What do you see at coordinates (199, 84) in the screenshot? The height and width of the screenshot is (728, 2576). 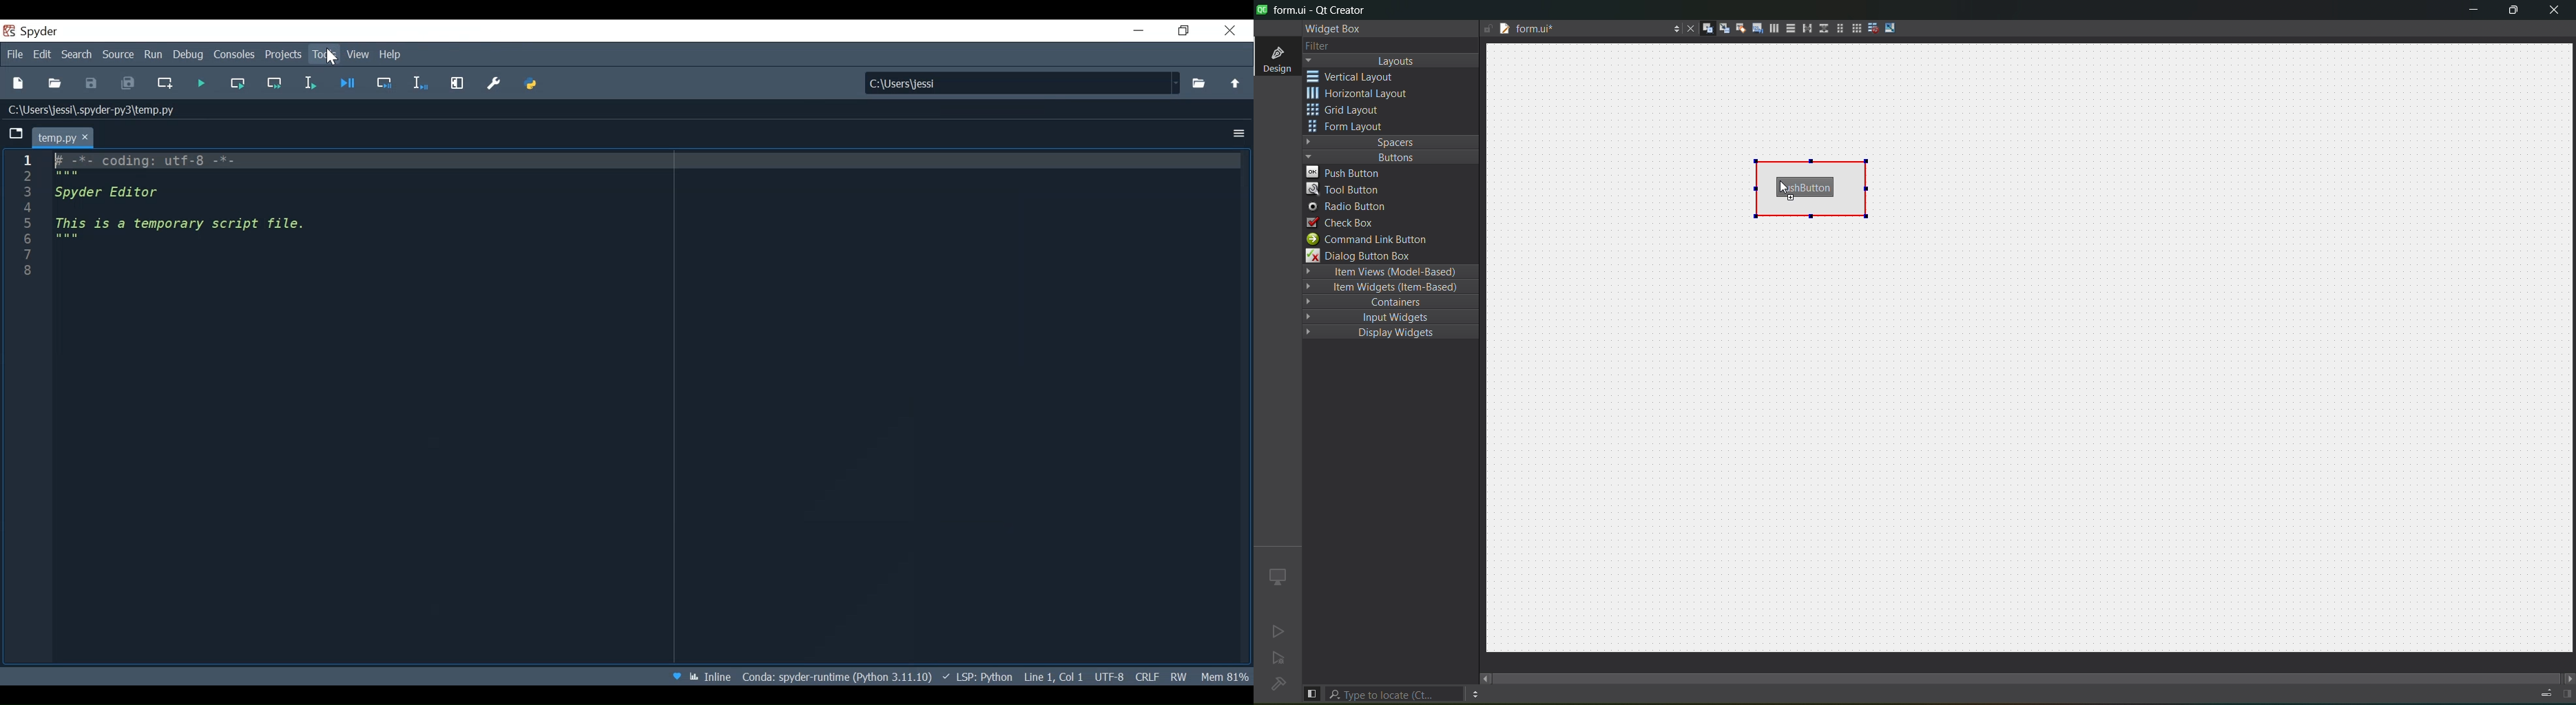 I see `Run file` at bounding box center [199, 84].